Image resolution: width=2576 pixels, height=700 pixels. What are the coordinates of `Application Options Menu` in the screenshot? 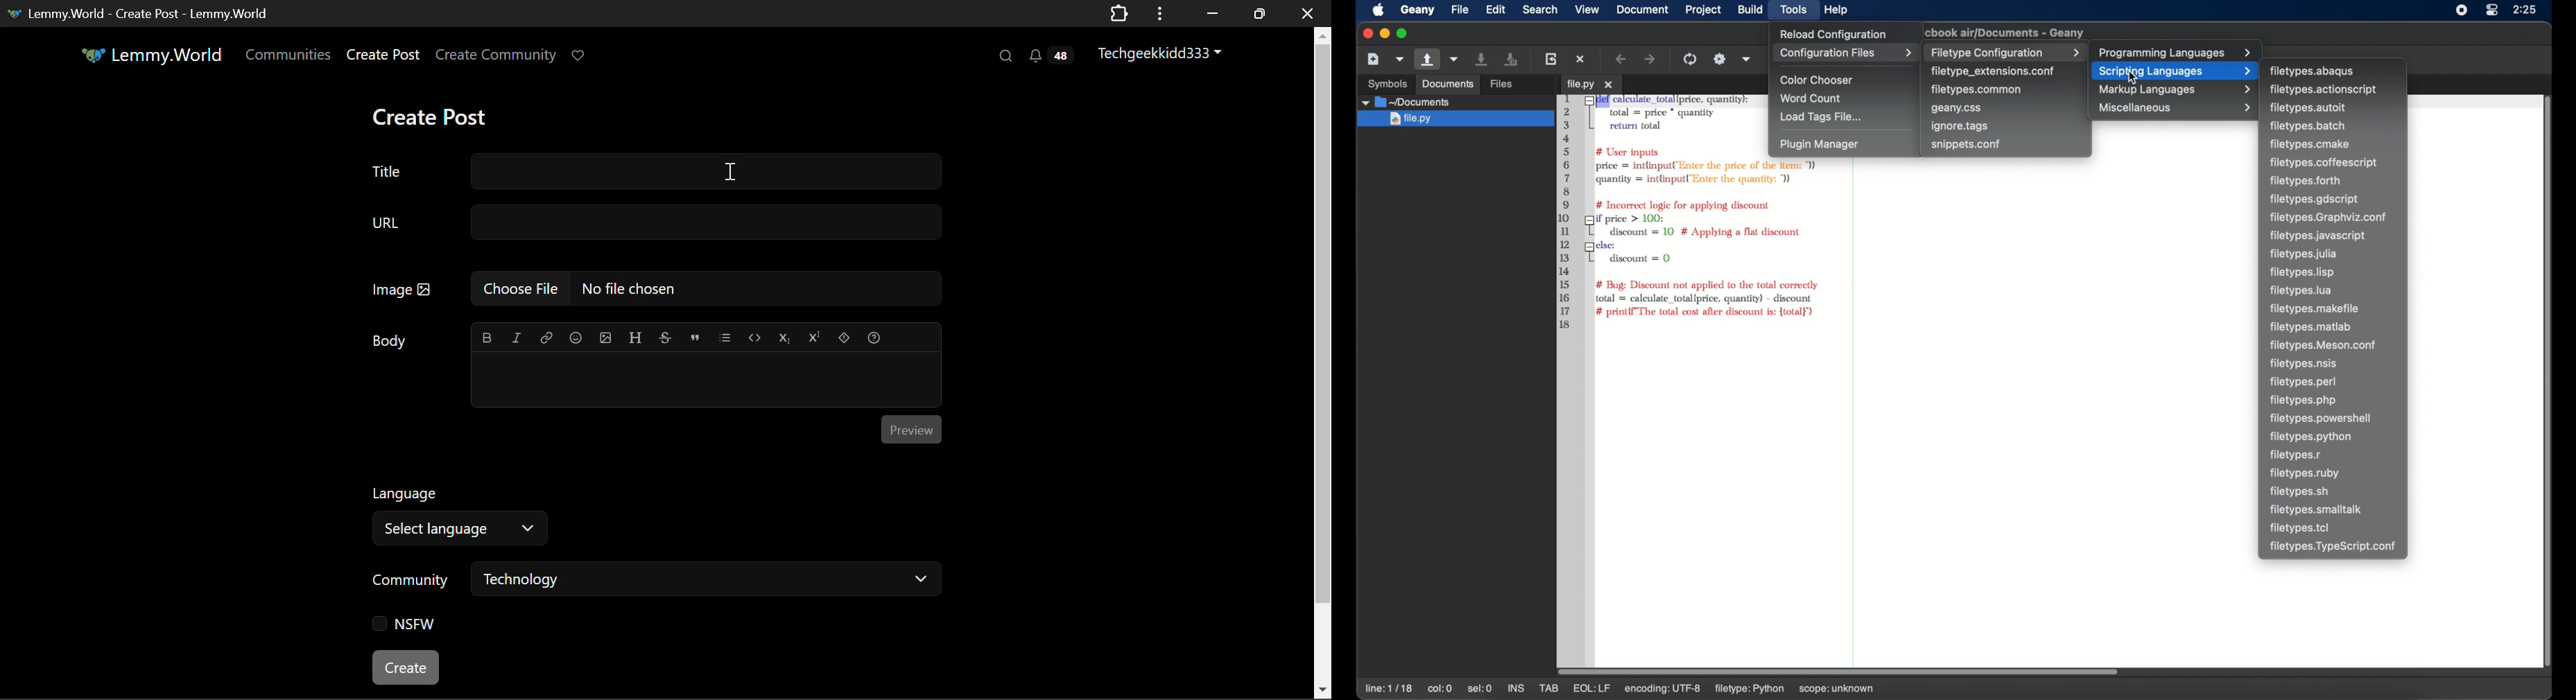 It's located at (1160, 12).